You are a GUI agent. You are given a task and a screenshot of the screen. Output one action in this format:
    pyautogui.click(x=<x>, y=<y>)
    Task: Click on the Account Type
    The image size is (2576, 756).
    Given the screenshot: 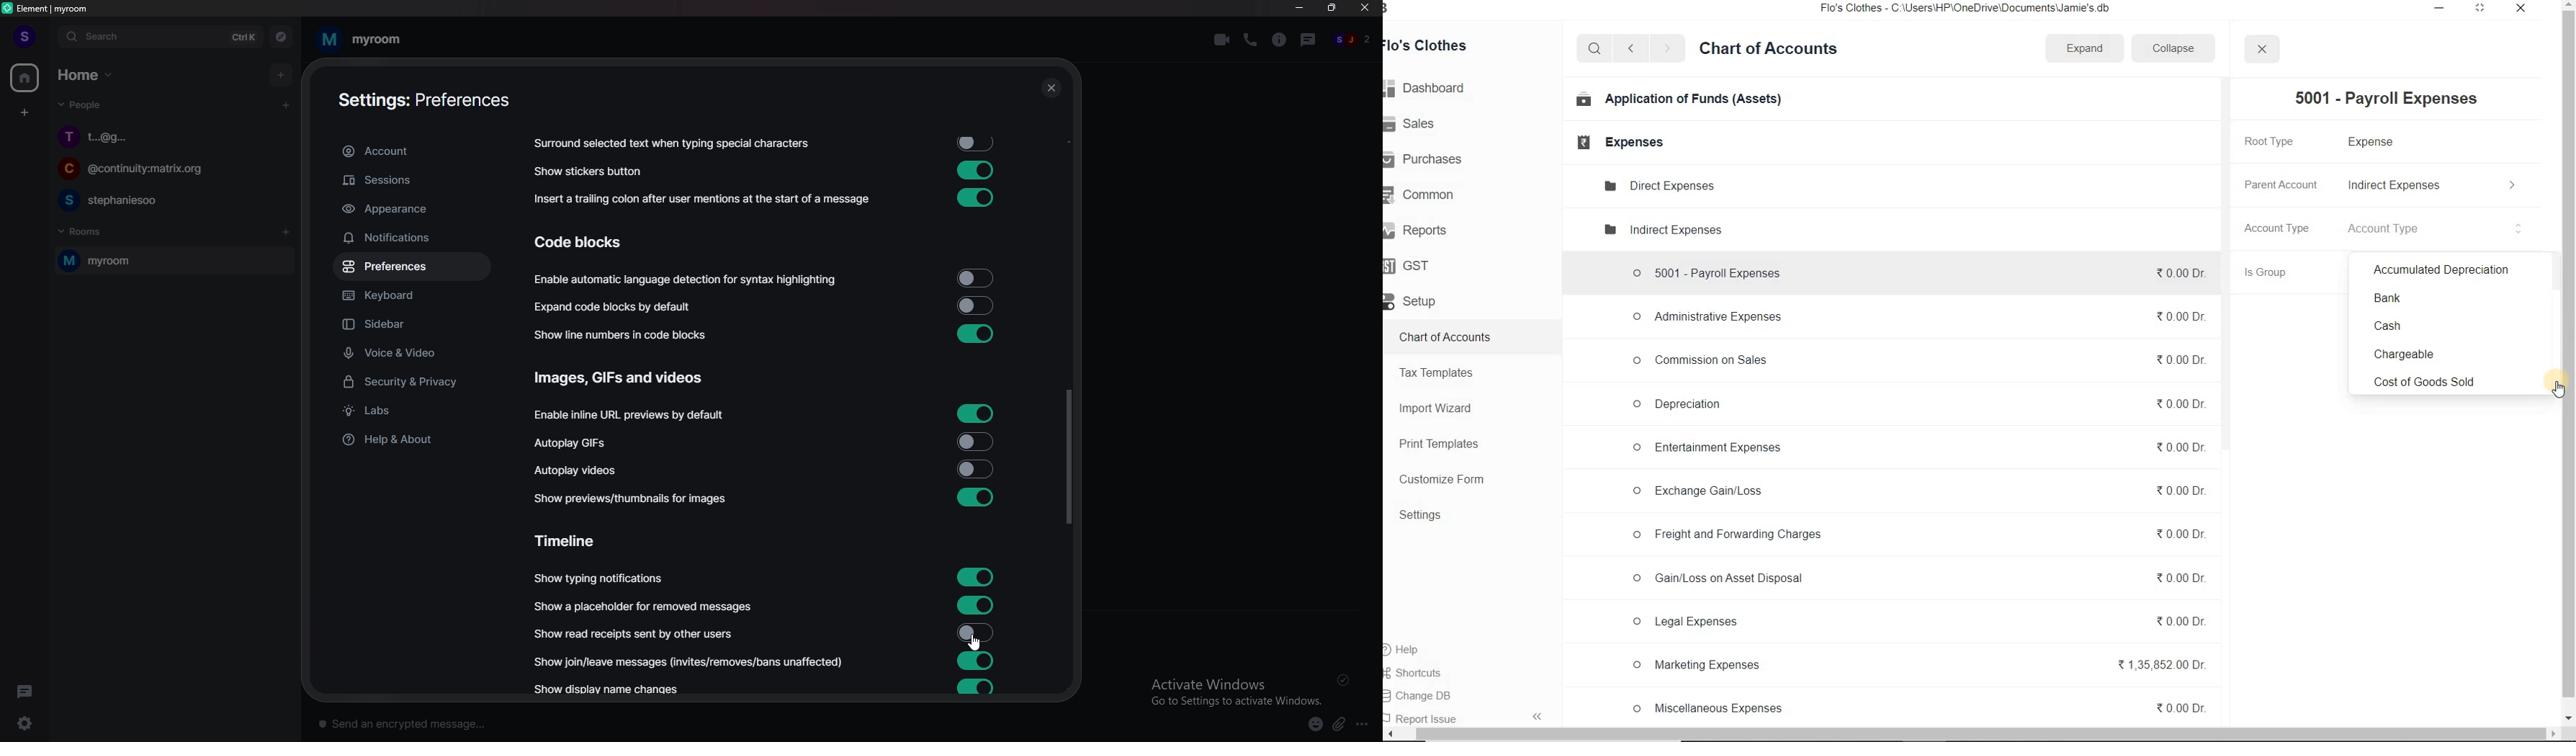 What is the action you would take?
    pyautogui.click(x=2281, y=227)
    